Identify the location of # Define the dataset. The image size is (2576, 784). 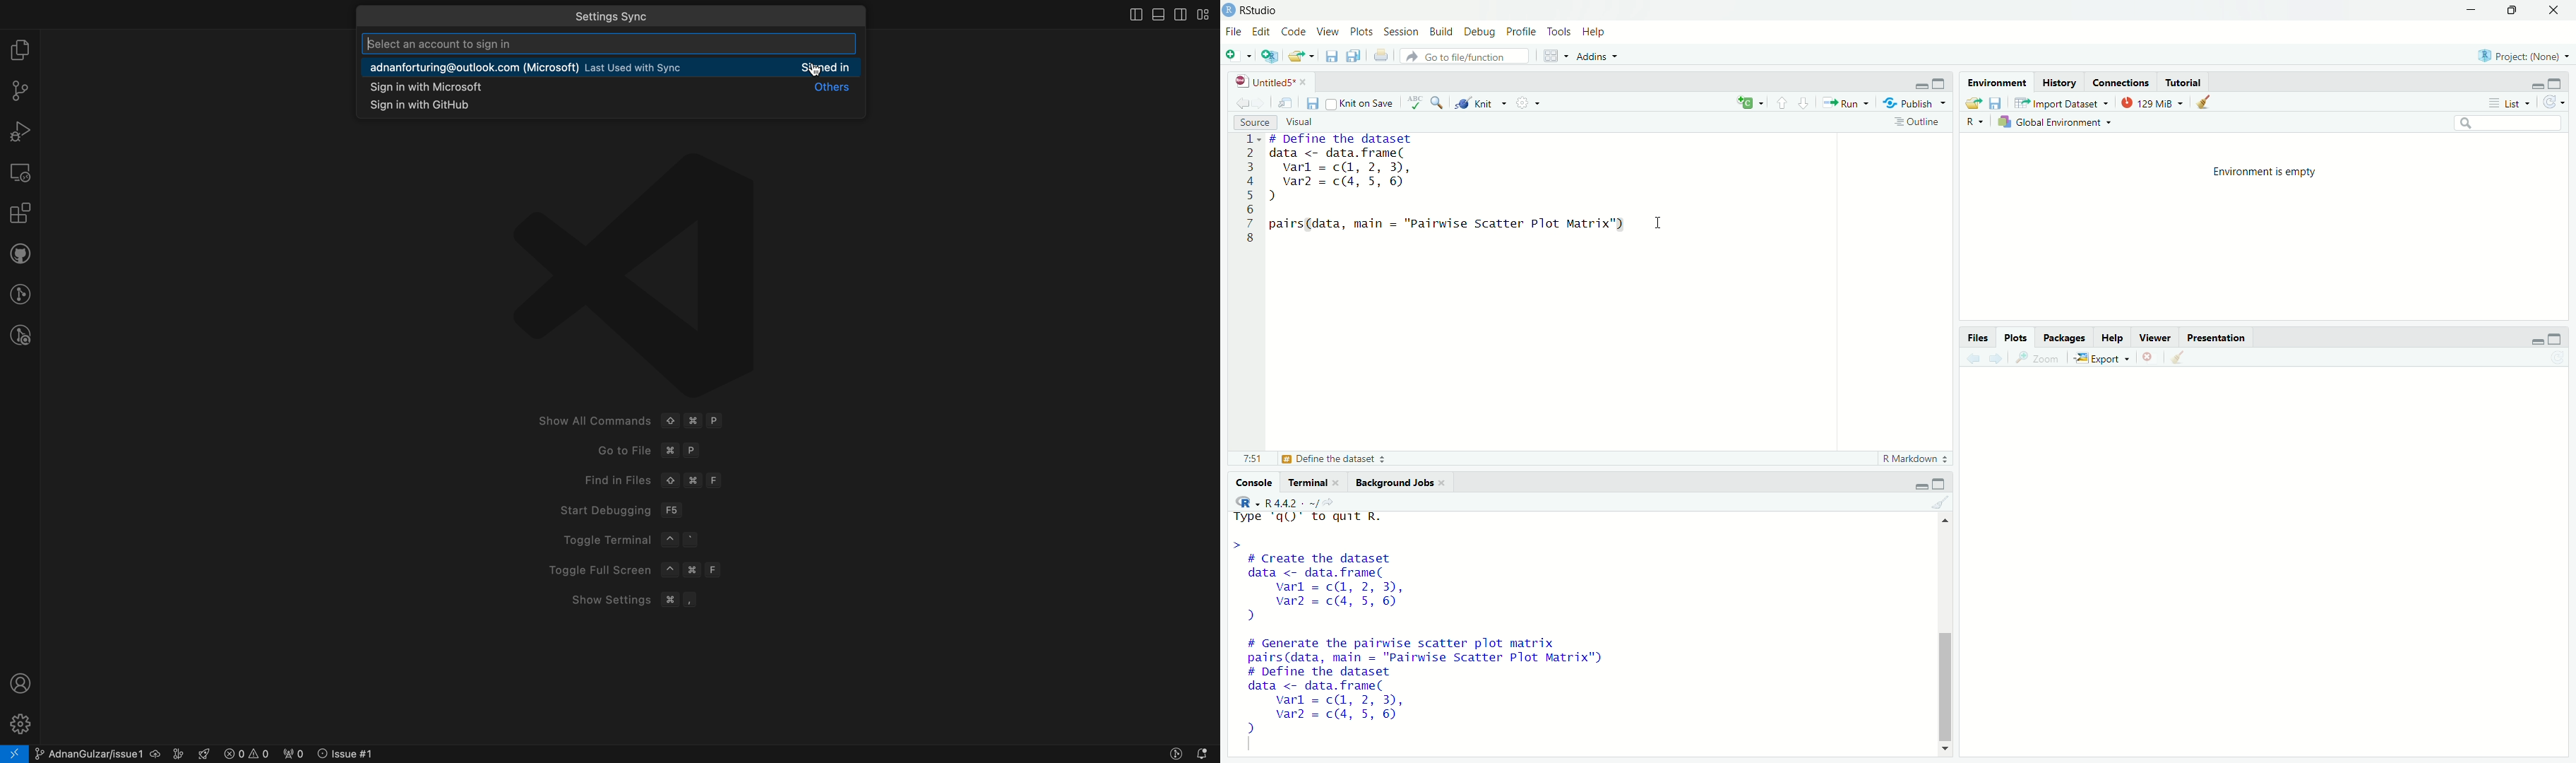
(1337, 459).